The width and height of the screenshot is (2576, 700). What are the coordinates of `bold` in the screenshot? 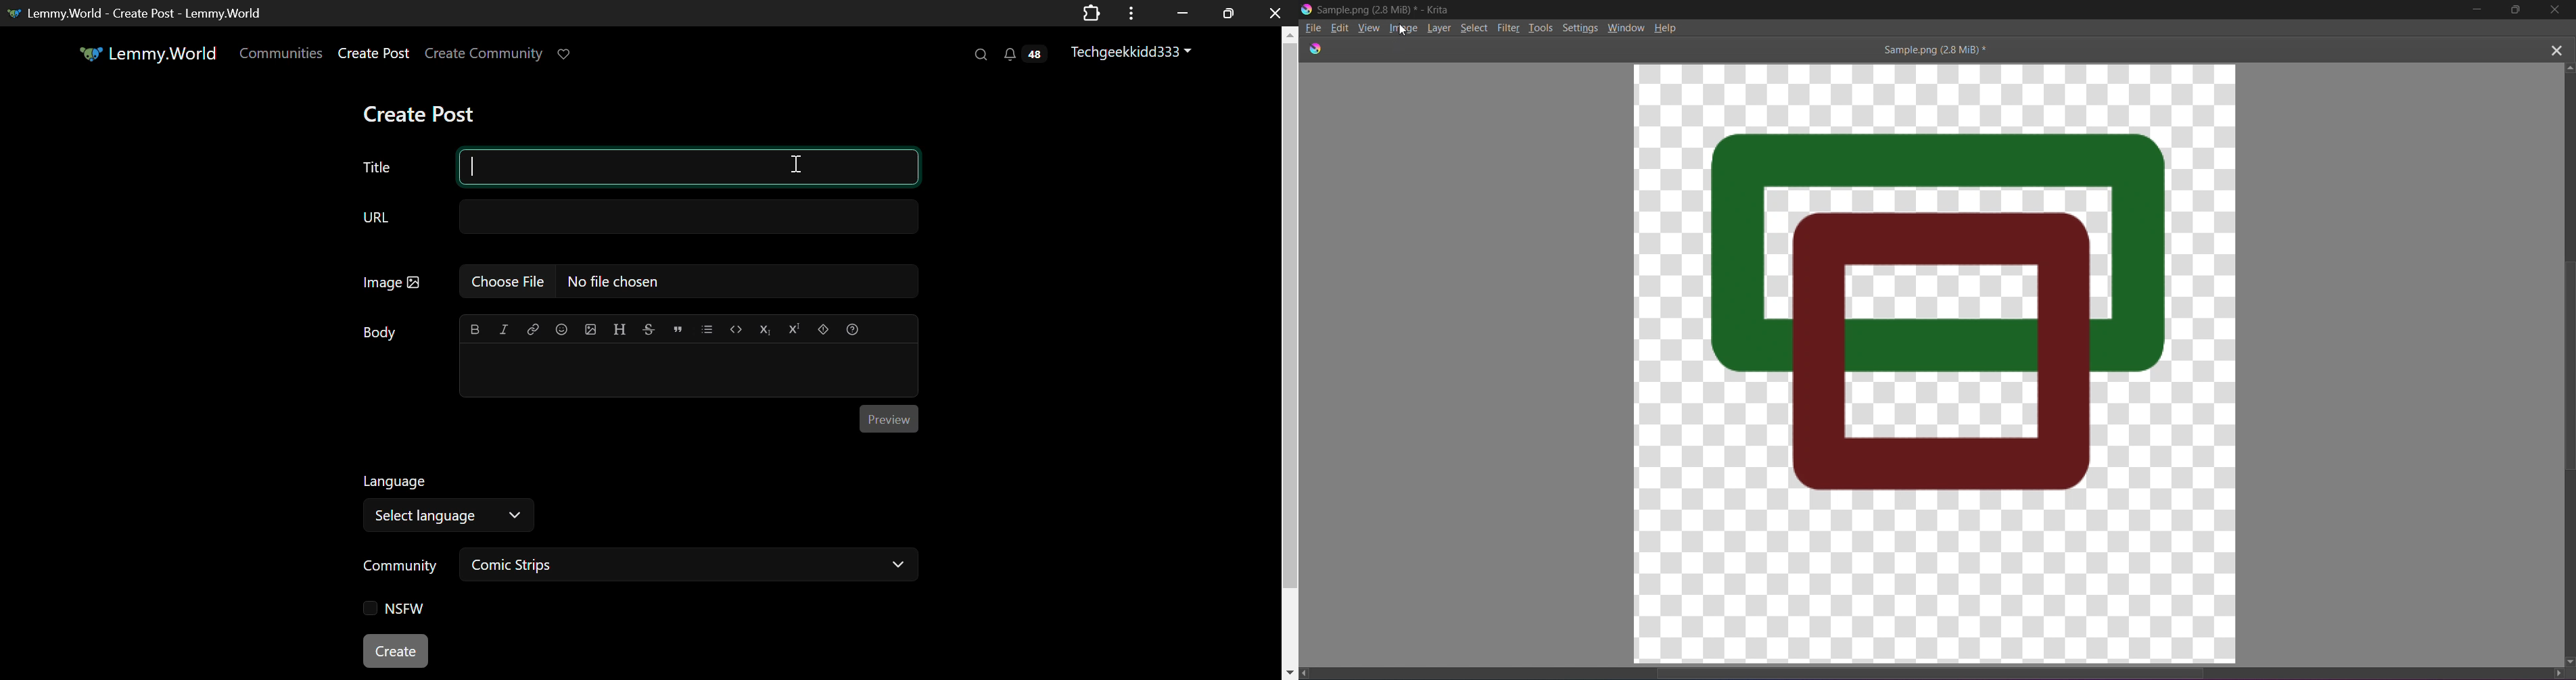 It's located at (472, 329).